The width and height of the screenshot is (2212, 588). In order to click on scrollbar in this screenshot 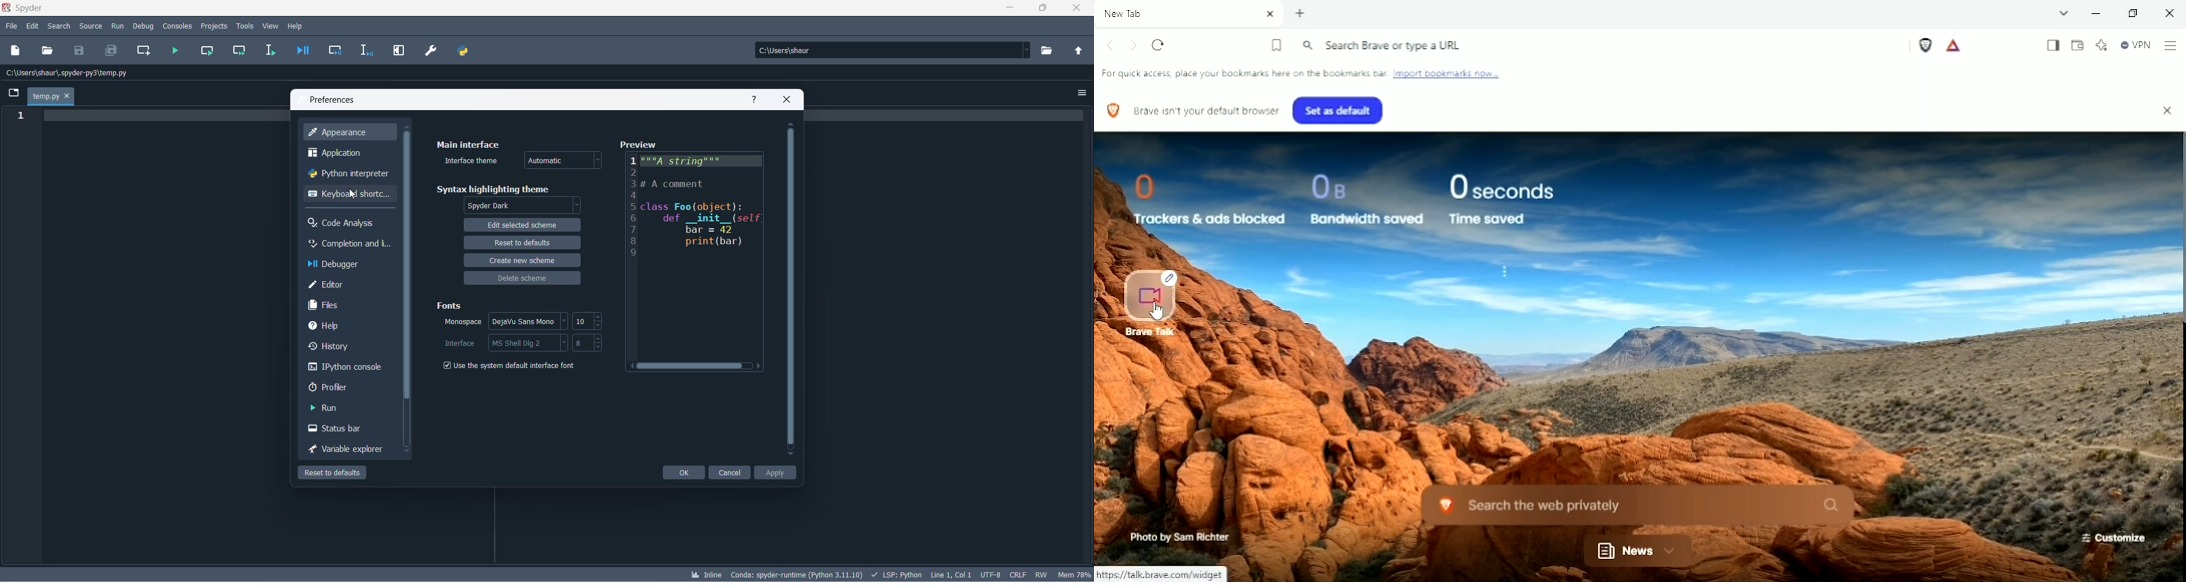, I will do `click(693, 367)`.